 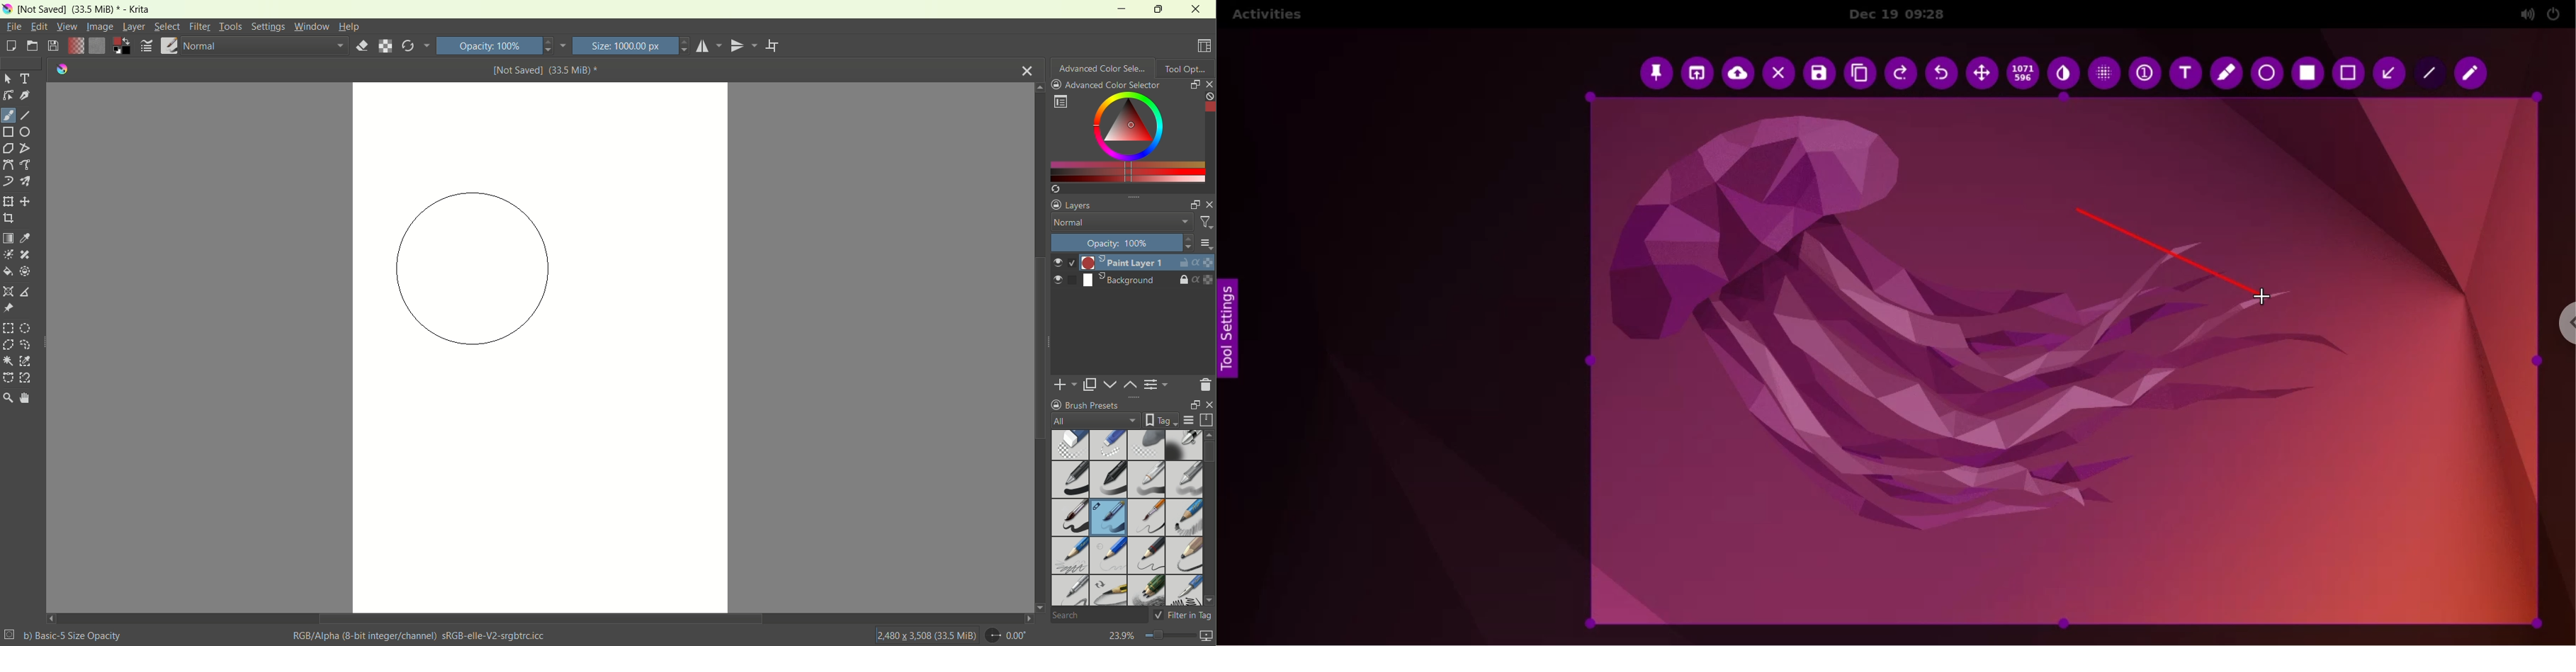 I want to click on advanced color selector, so click(x=1107, y=85).